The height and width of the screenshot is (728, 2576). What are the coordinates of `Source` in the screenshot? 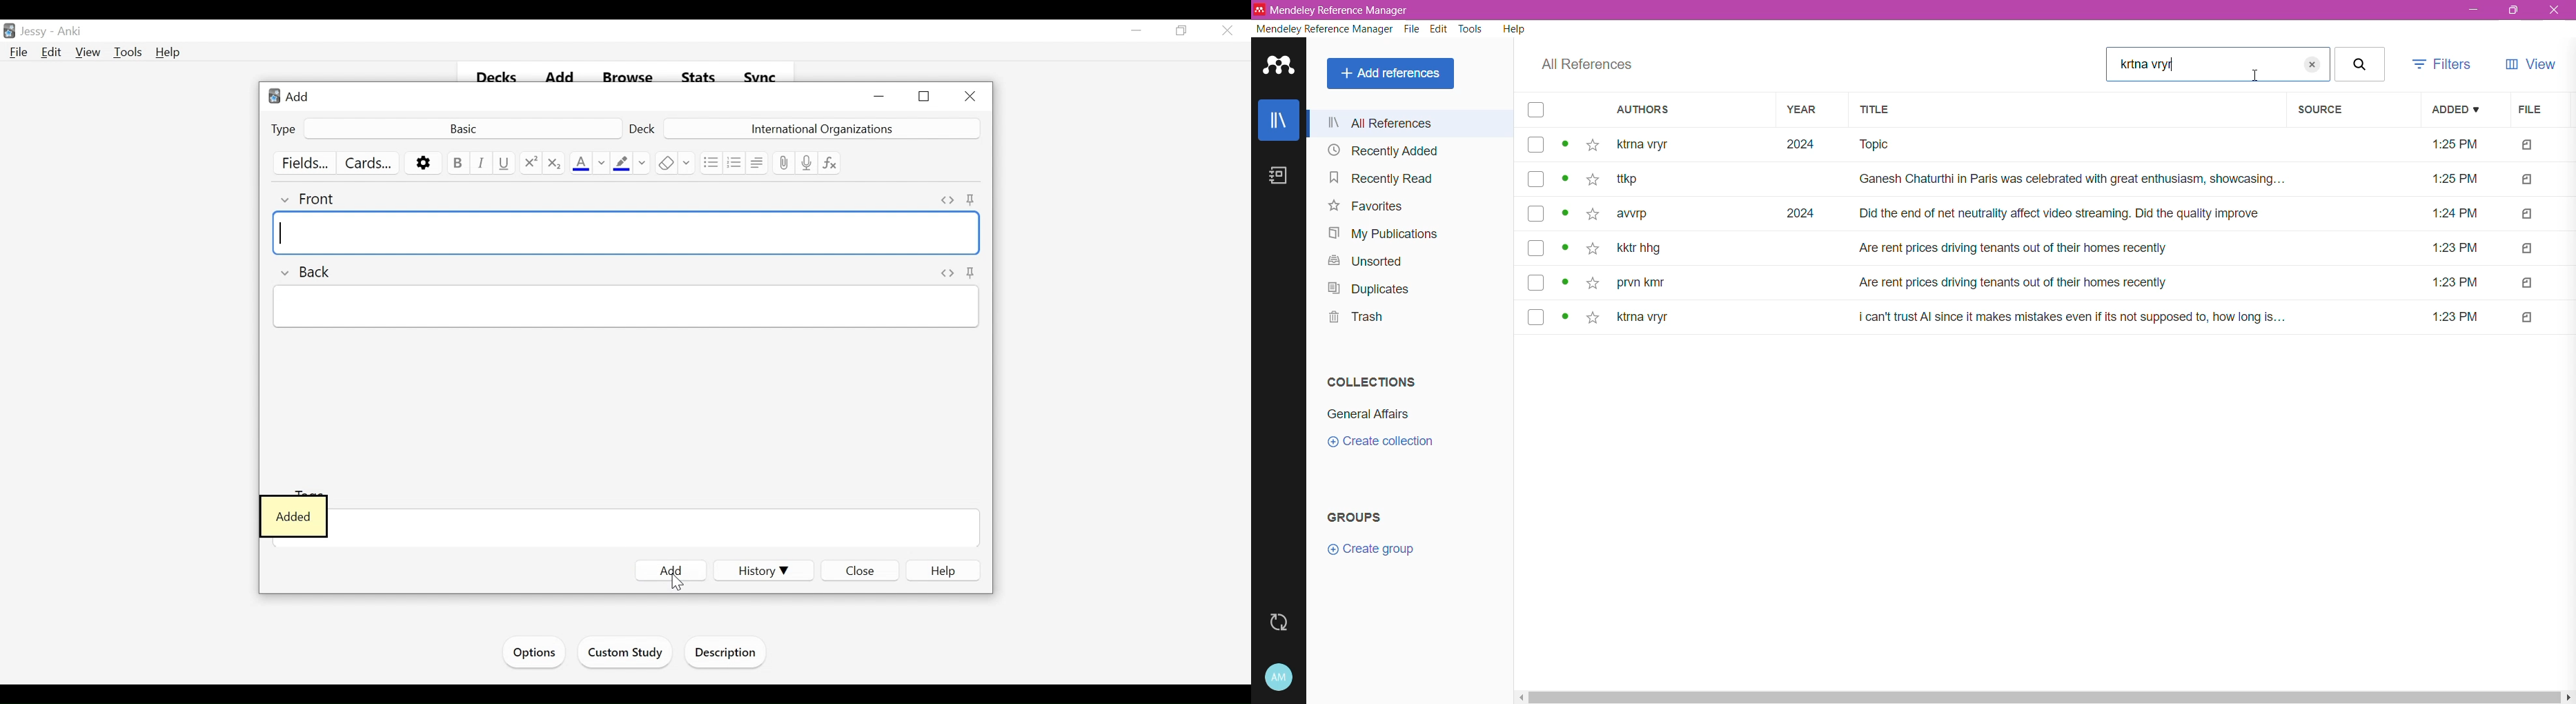 It's located at (2350, 110).